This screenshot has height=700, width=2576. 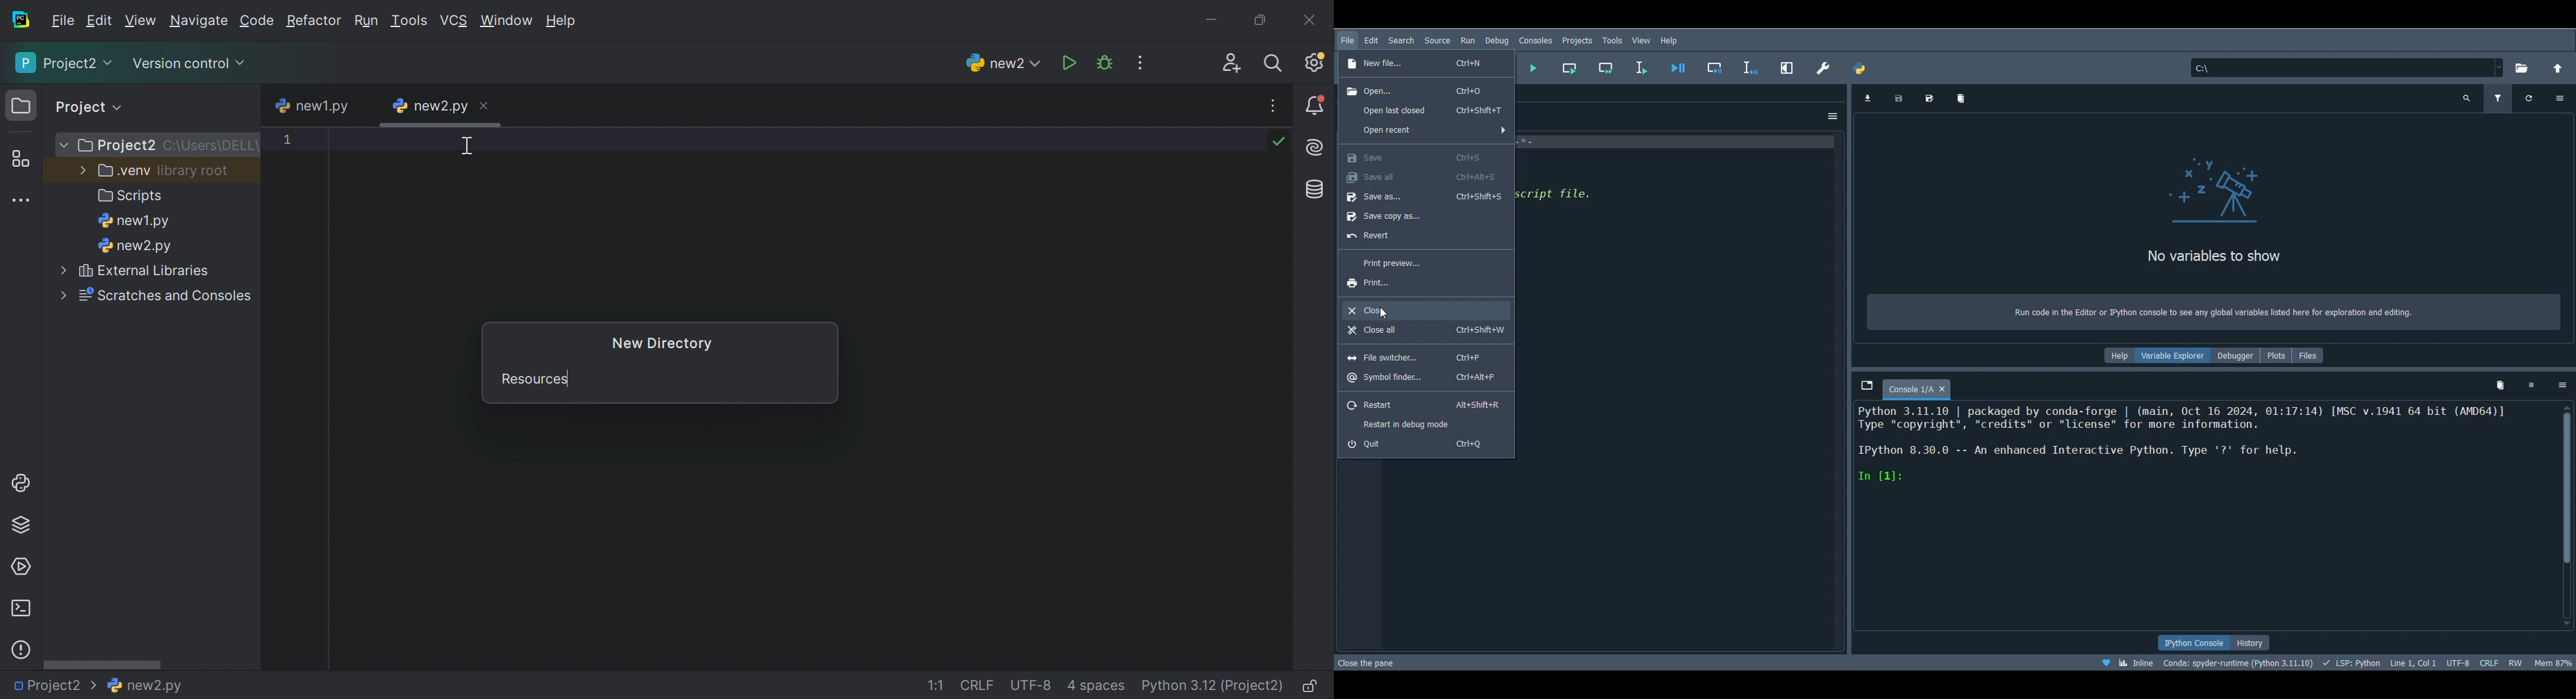 I want to click on Project2, so click(x=65, y=63).